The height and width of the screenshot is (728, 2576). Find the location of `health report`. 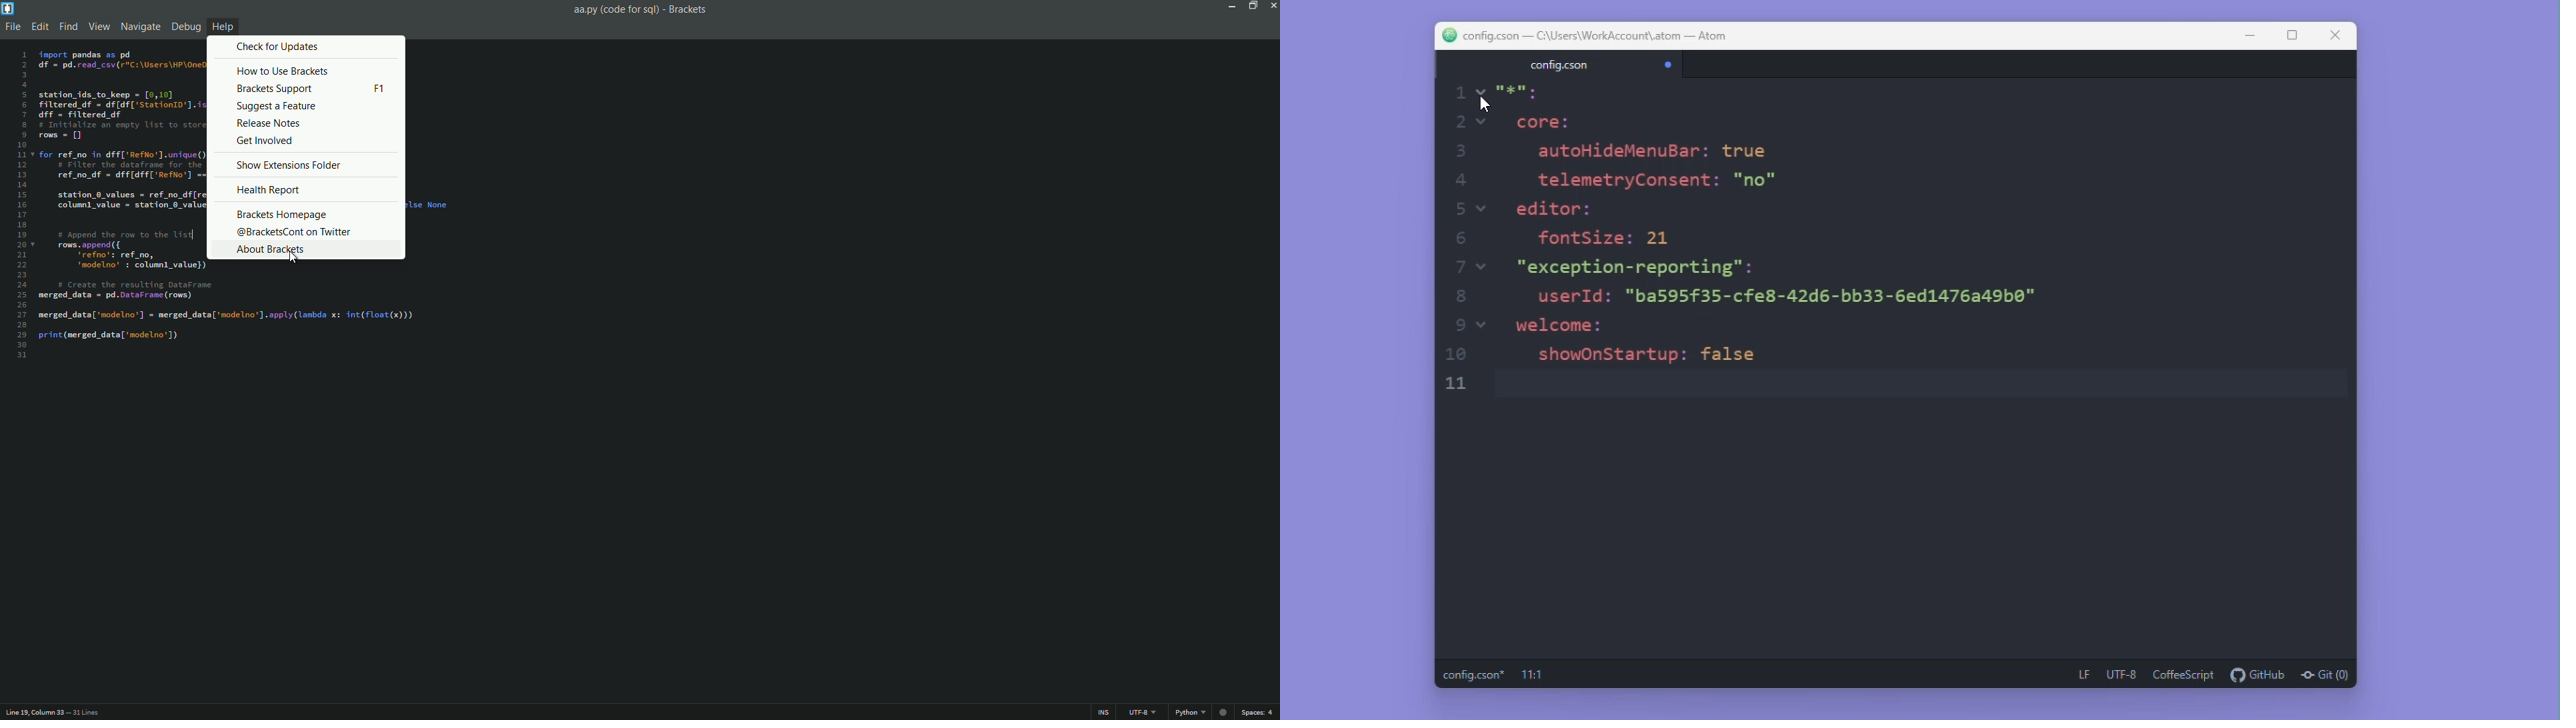

health report is located at coordinates (269, 189).